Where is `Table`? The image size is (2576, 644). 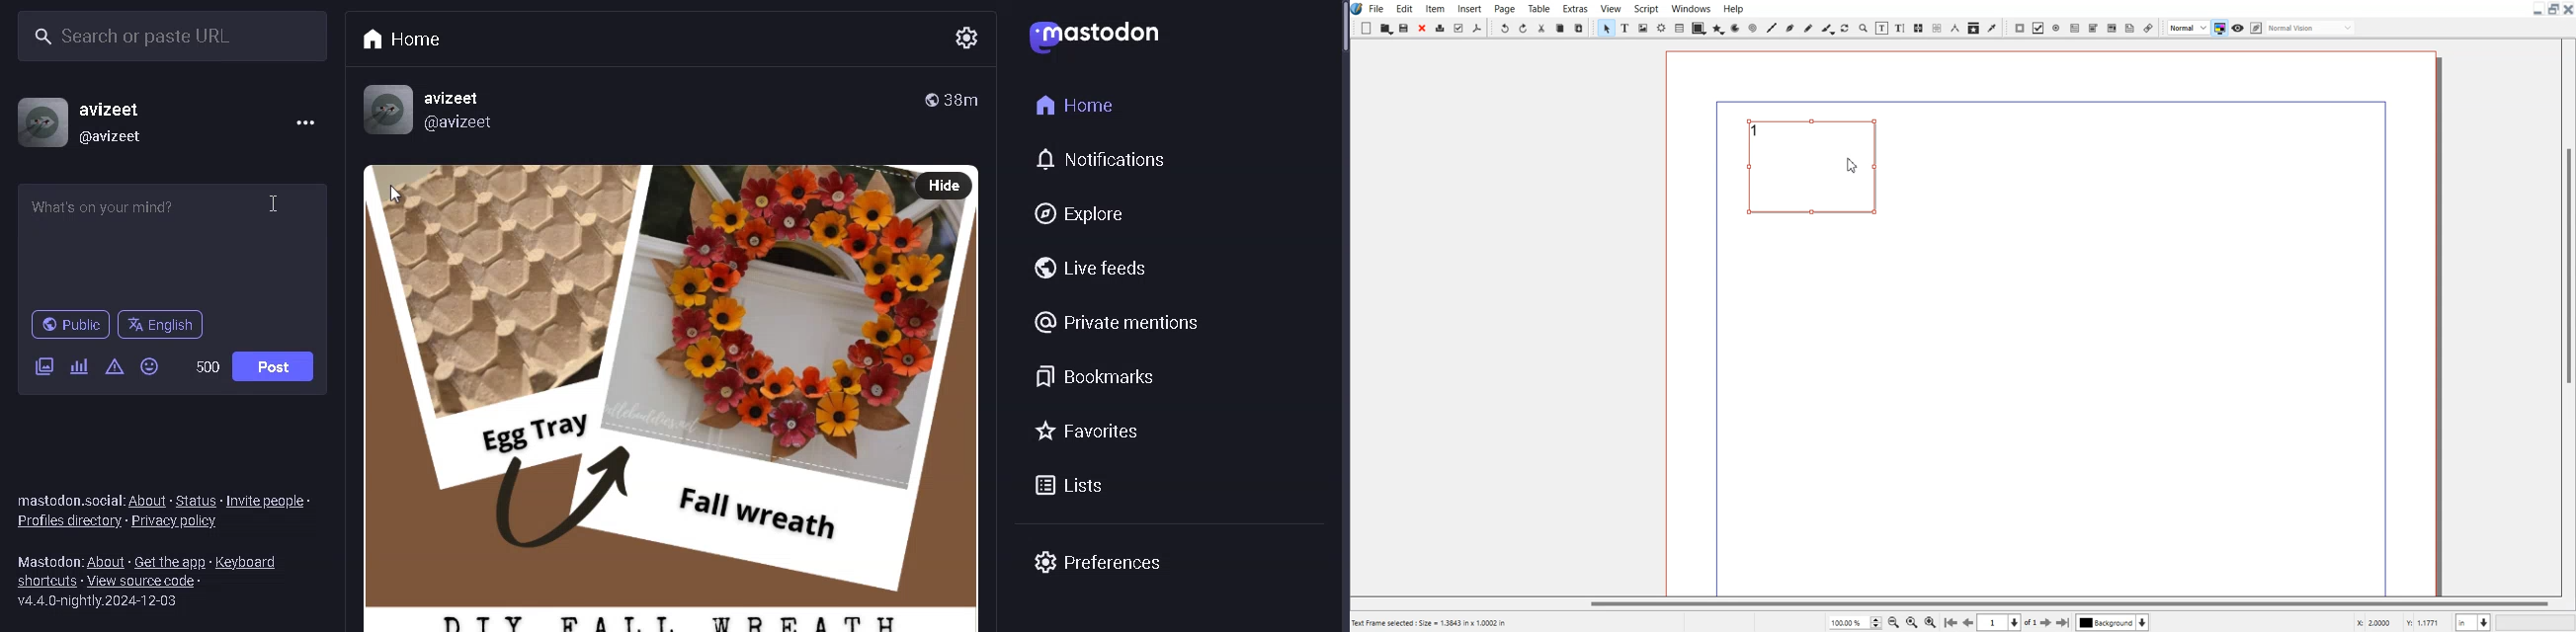 Table is located at coordinates (1679, 27).